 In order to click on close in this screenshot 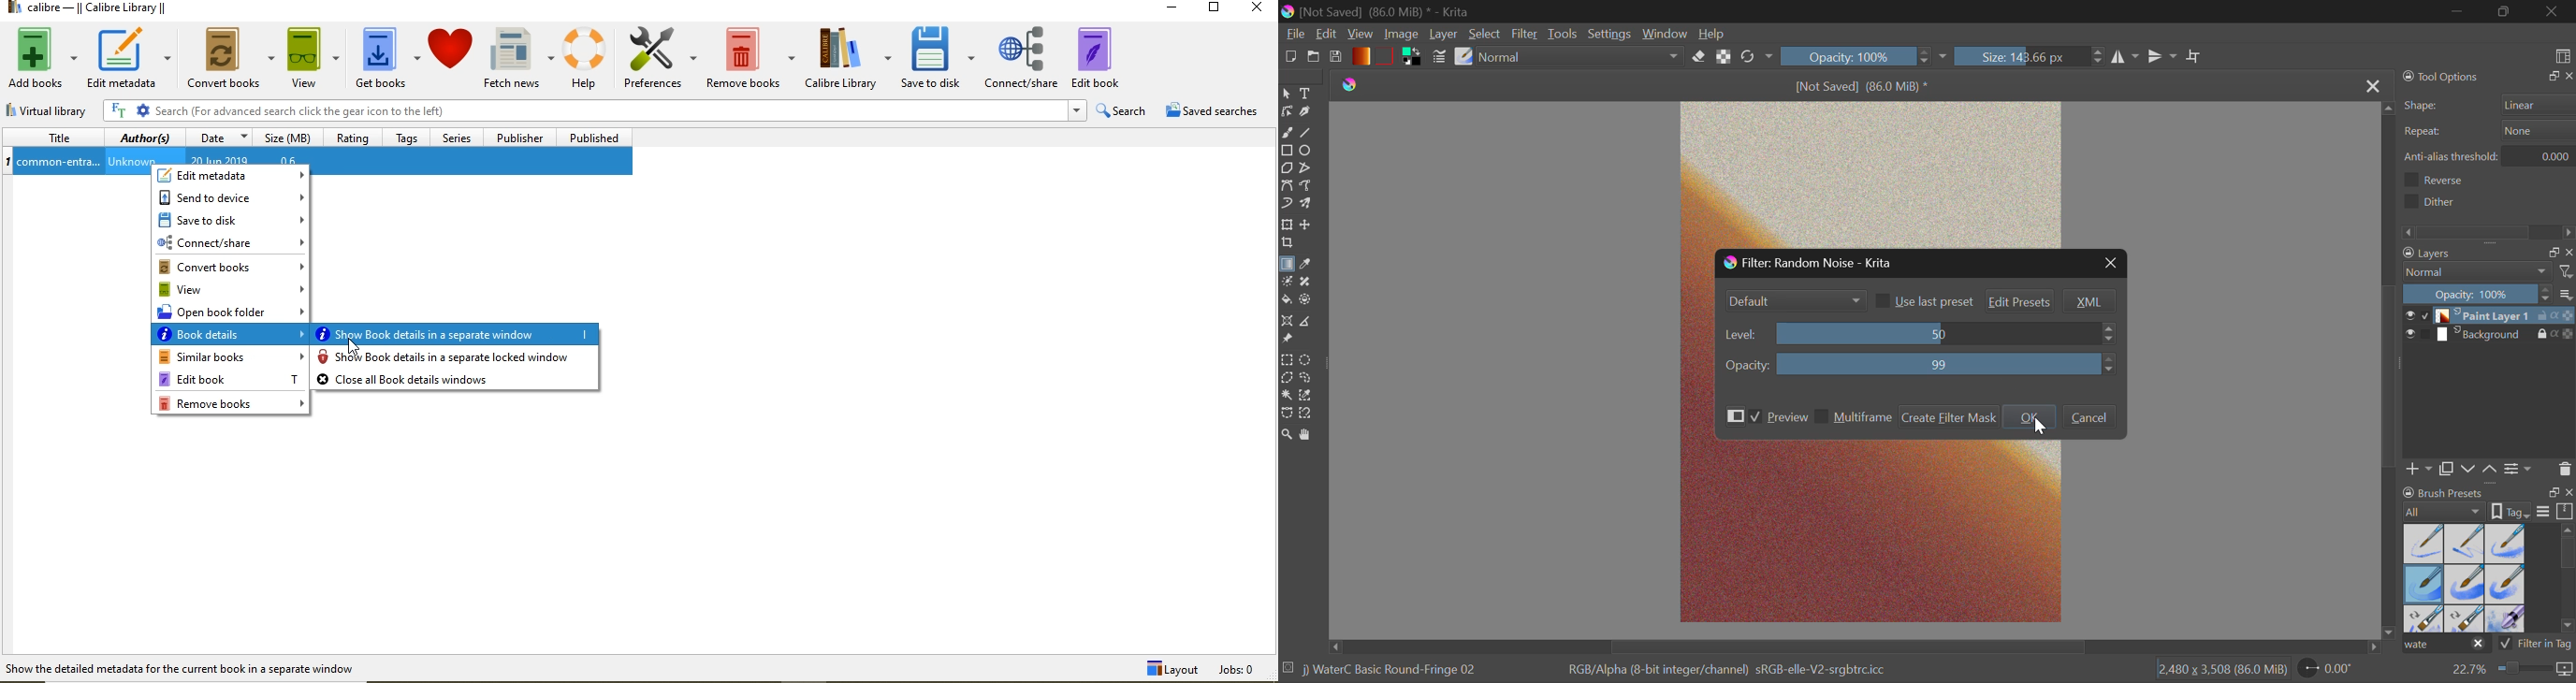, I will do `click(2569, 76)`.